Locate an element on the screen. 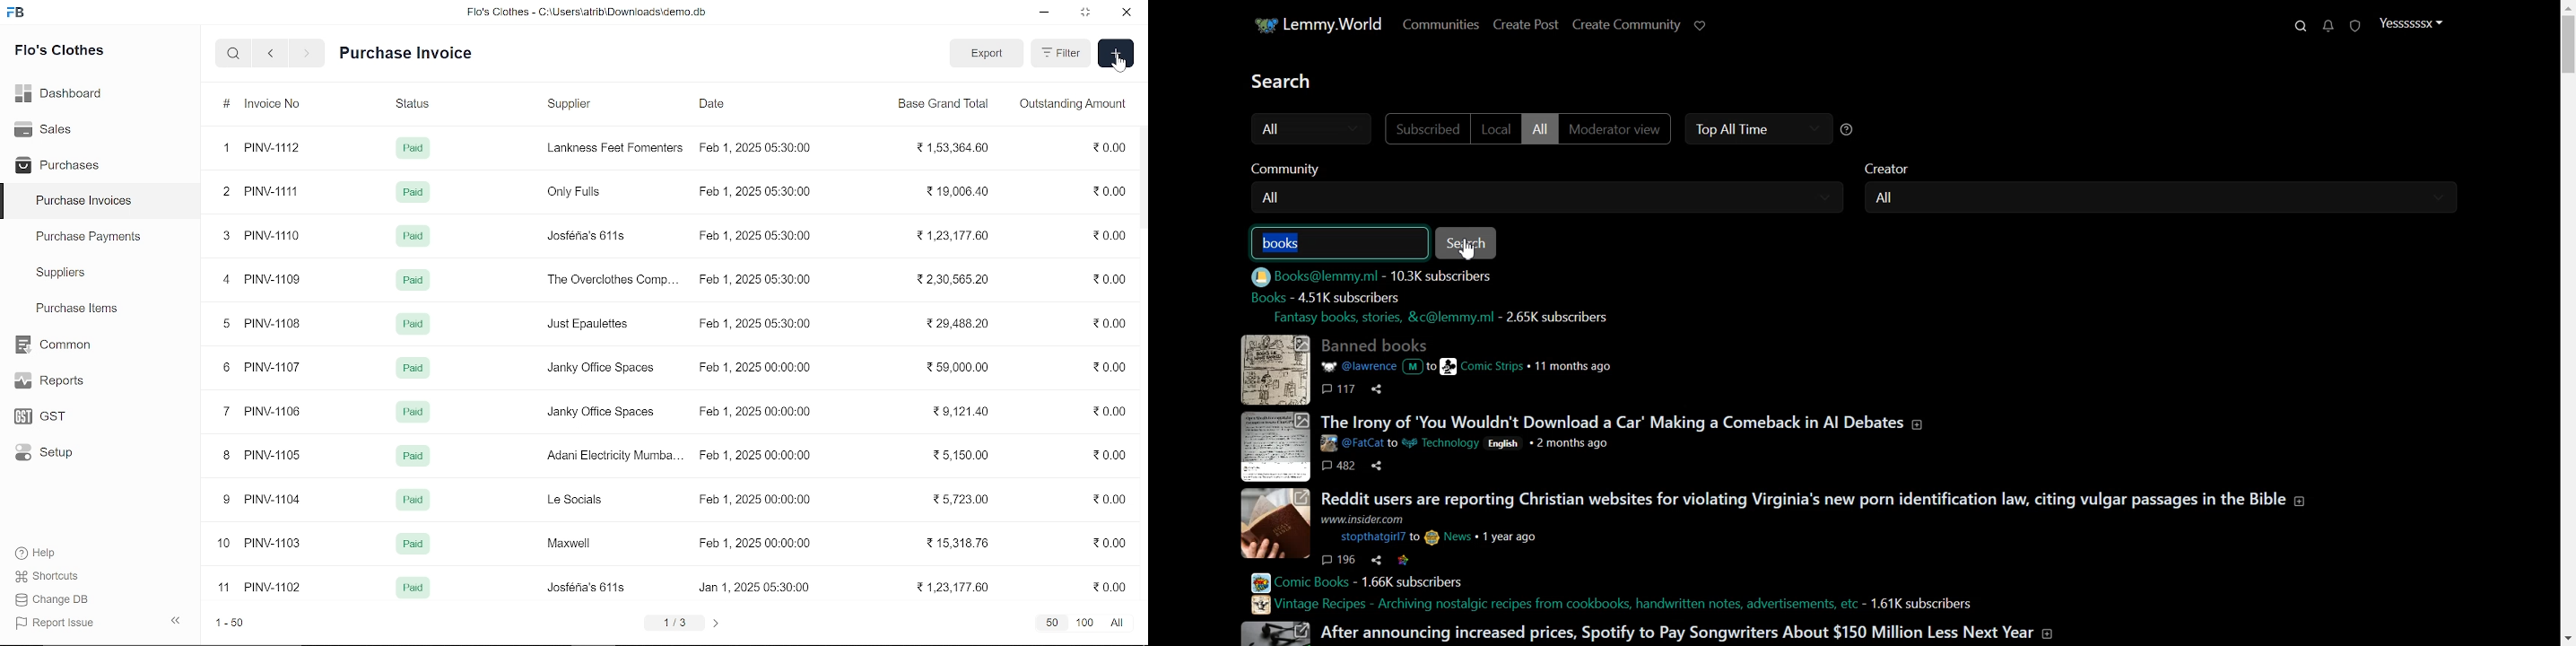 This screenshot has width=2576, height=672. Moderator view is located at coordinates (1625, 129).